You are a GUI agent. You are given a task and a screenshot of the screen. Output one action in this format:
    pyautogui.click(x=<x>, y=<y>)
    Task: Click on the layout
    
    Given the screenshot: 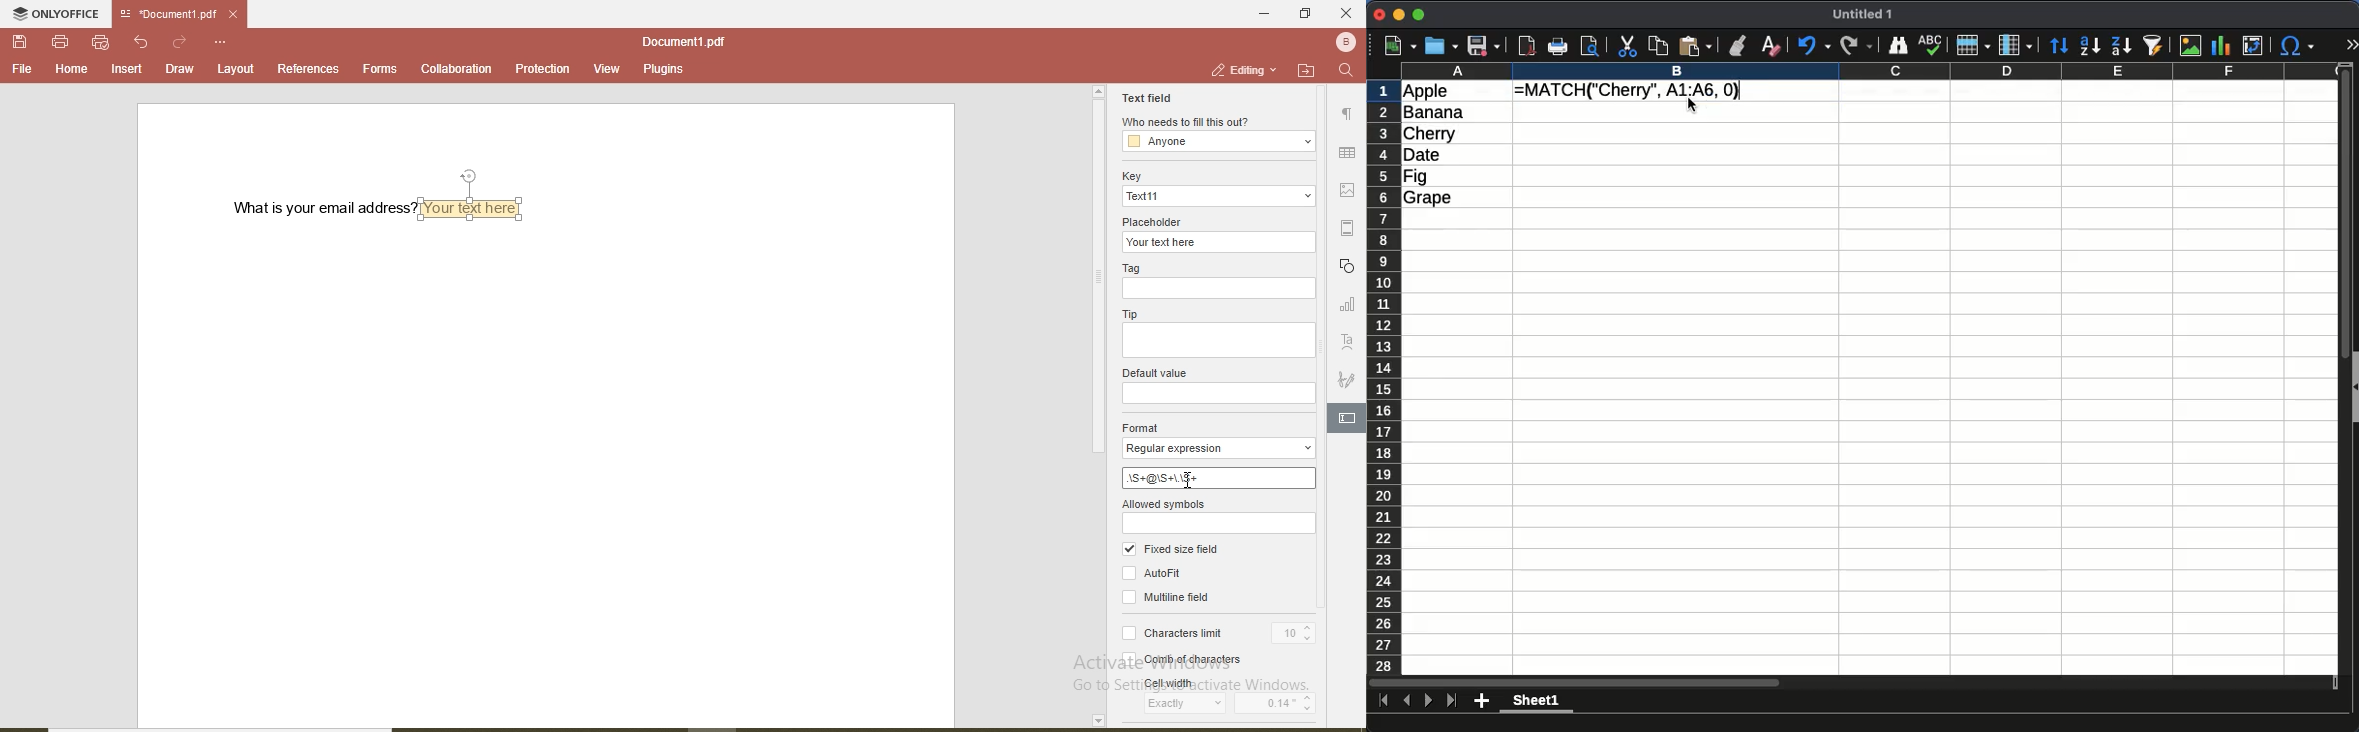 What is the action you would take?
    pyautogui.click(x=237, y=68)
    